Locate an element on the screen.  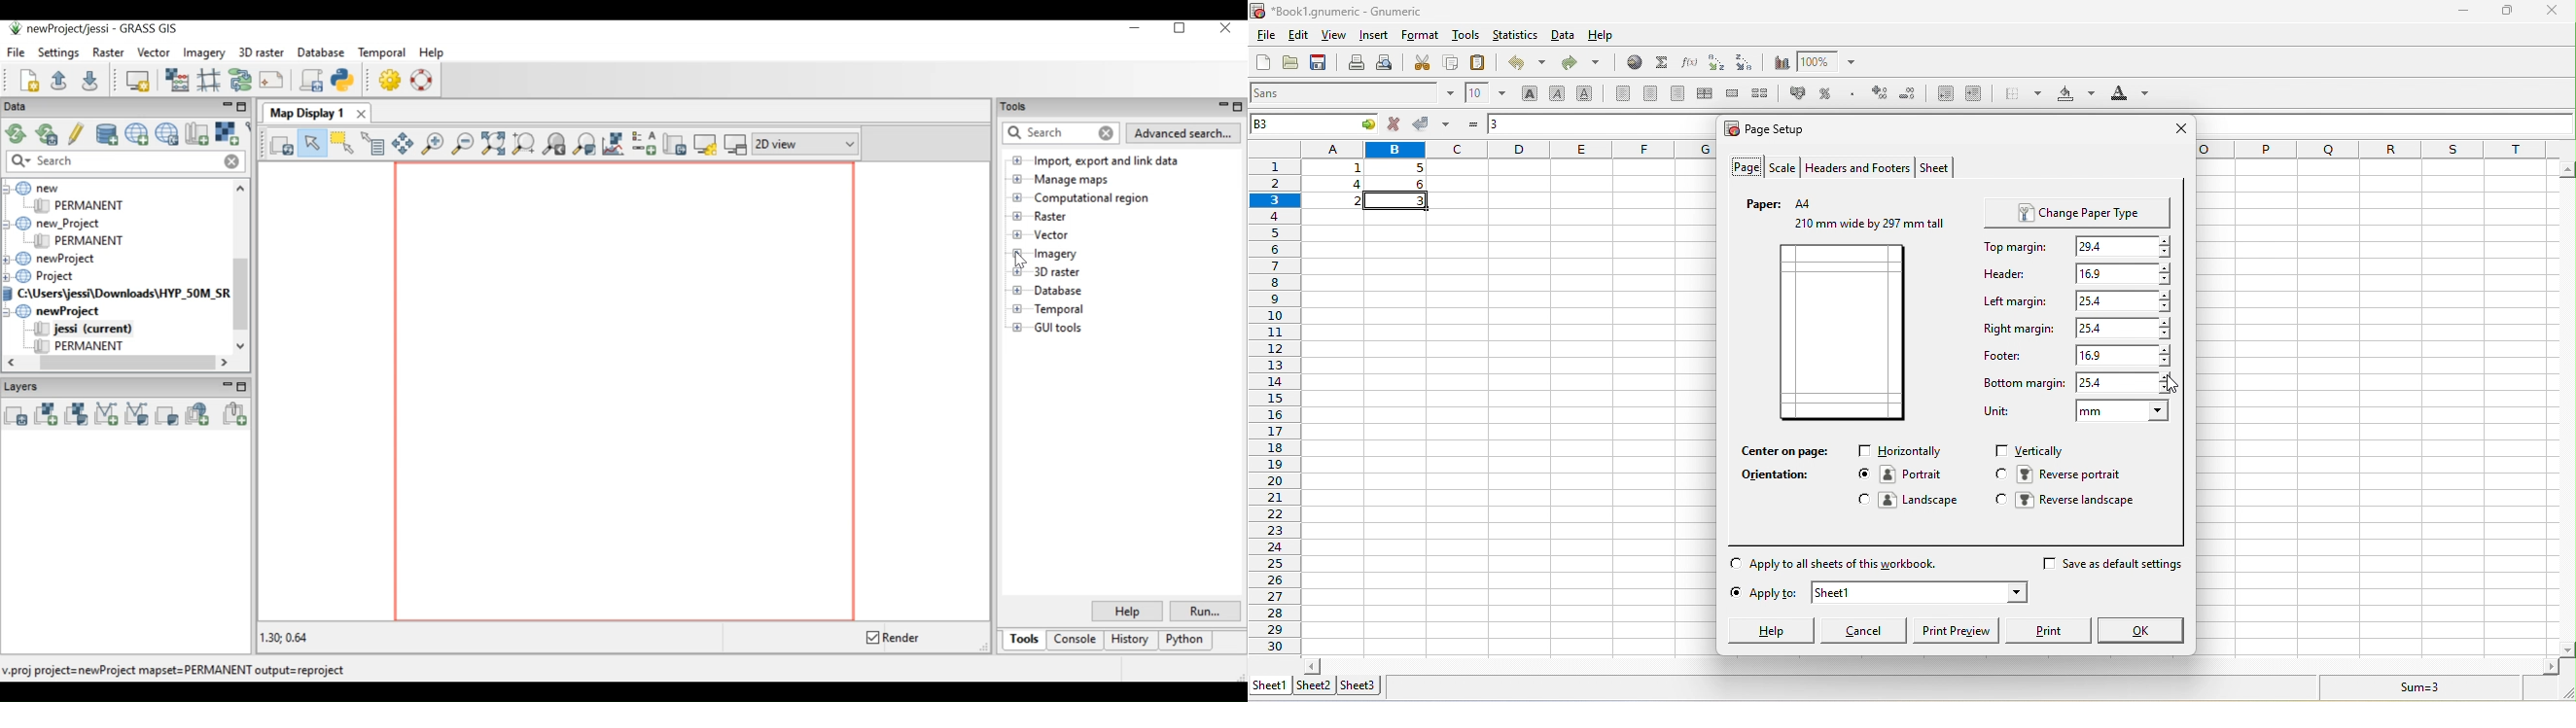
print is located at coordinates (2051, 630).